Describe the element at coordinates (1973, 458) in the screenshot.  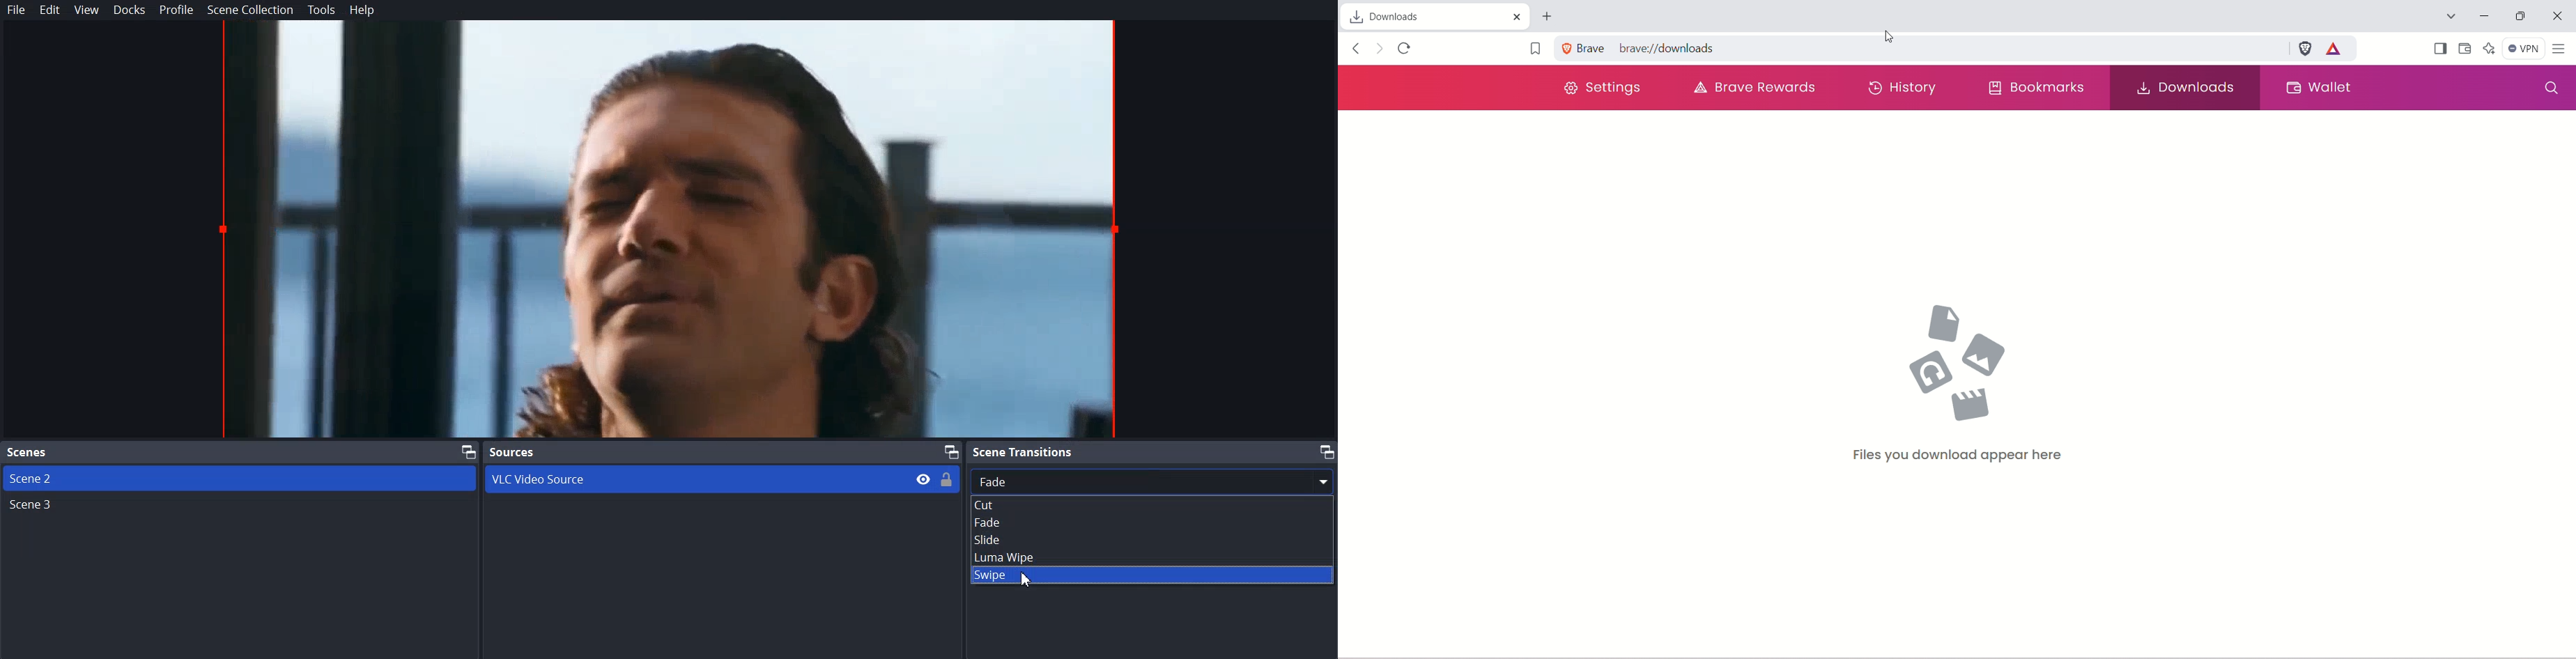
I see `Files you download appear here` at that location.